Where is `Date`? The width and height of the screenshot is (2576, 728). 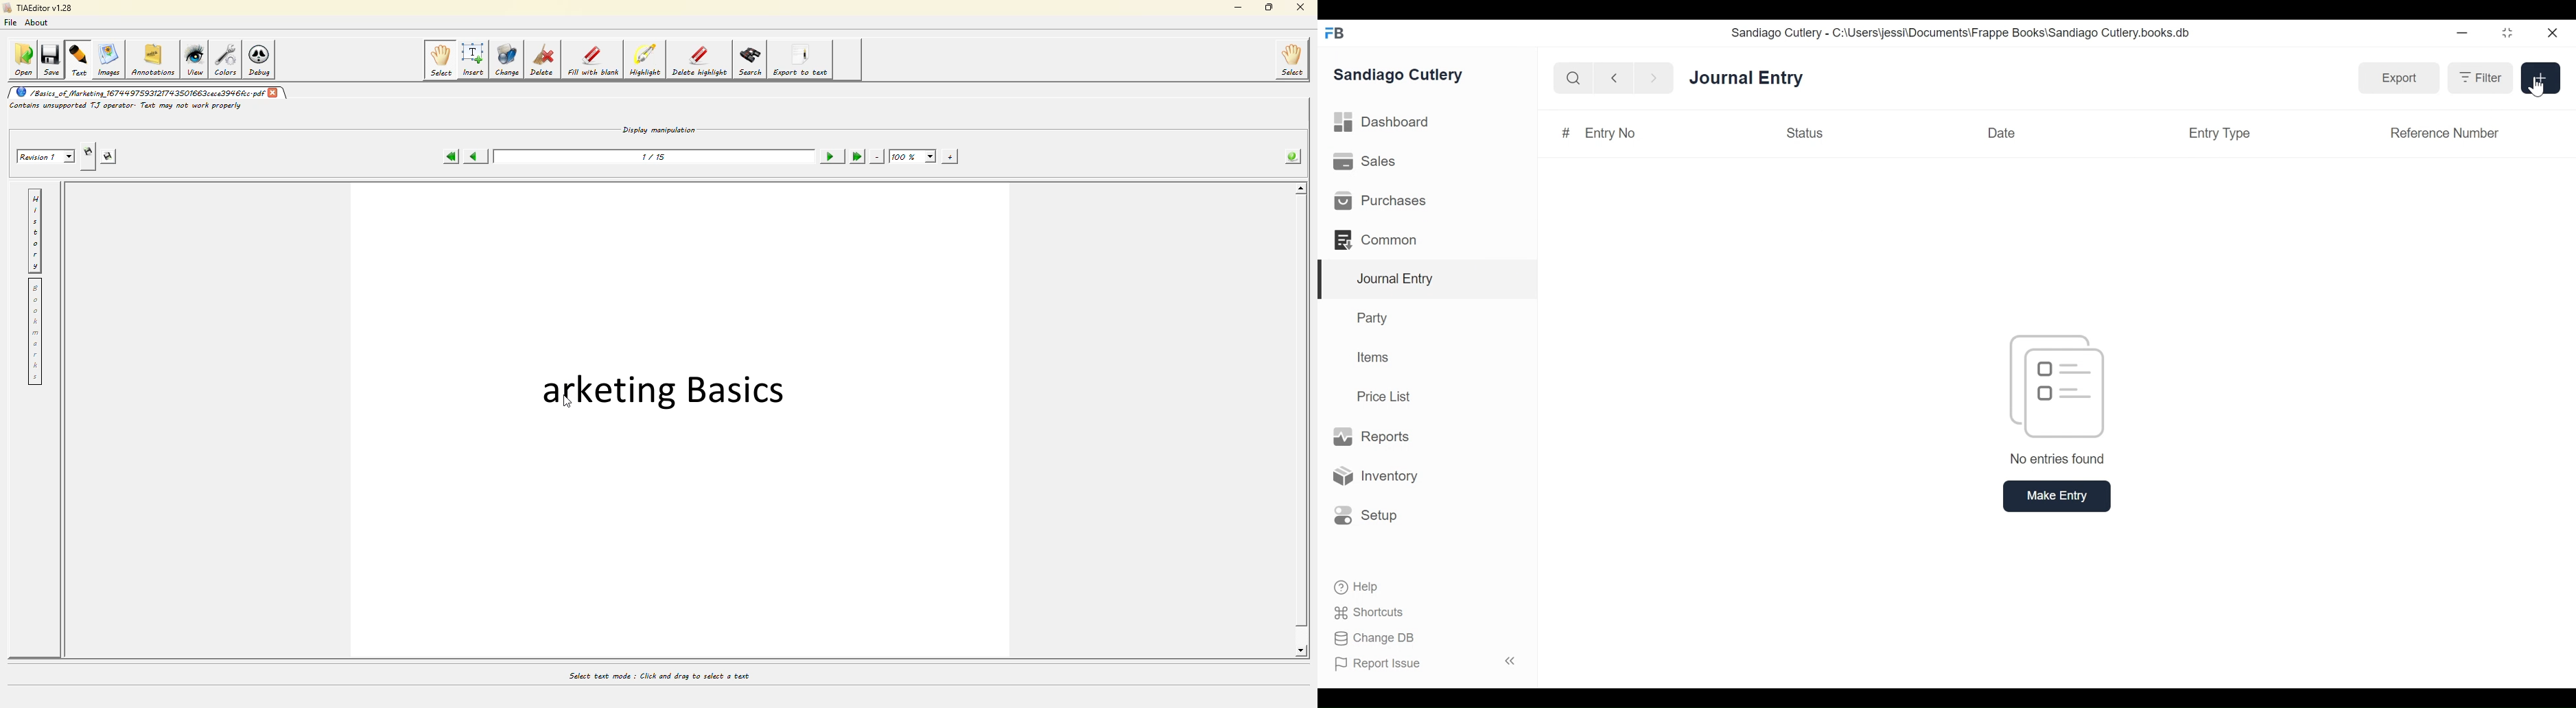 Date is located at coordinates (2001, 132).